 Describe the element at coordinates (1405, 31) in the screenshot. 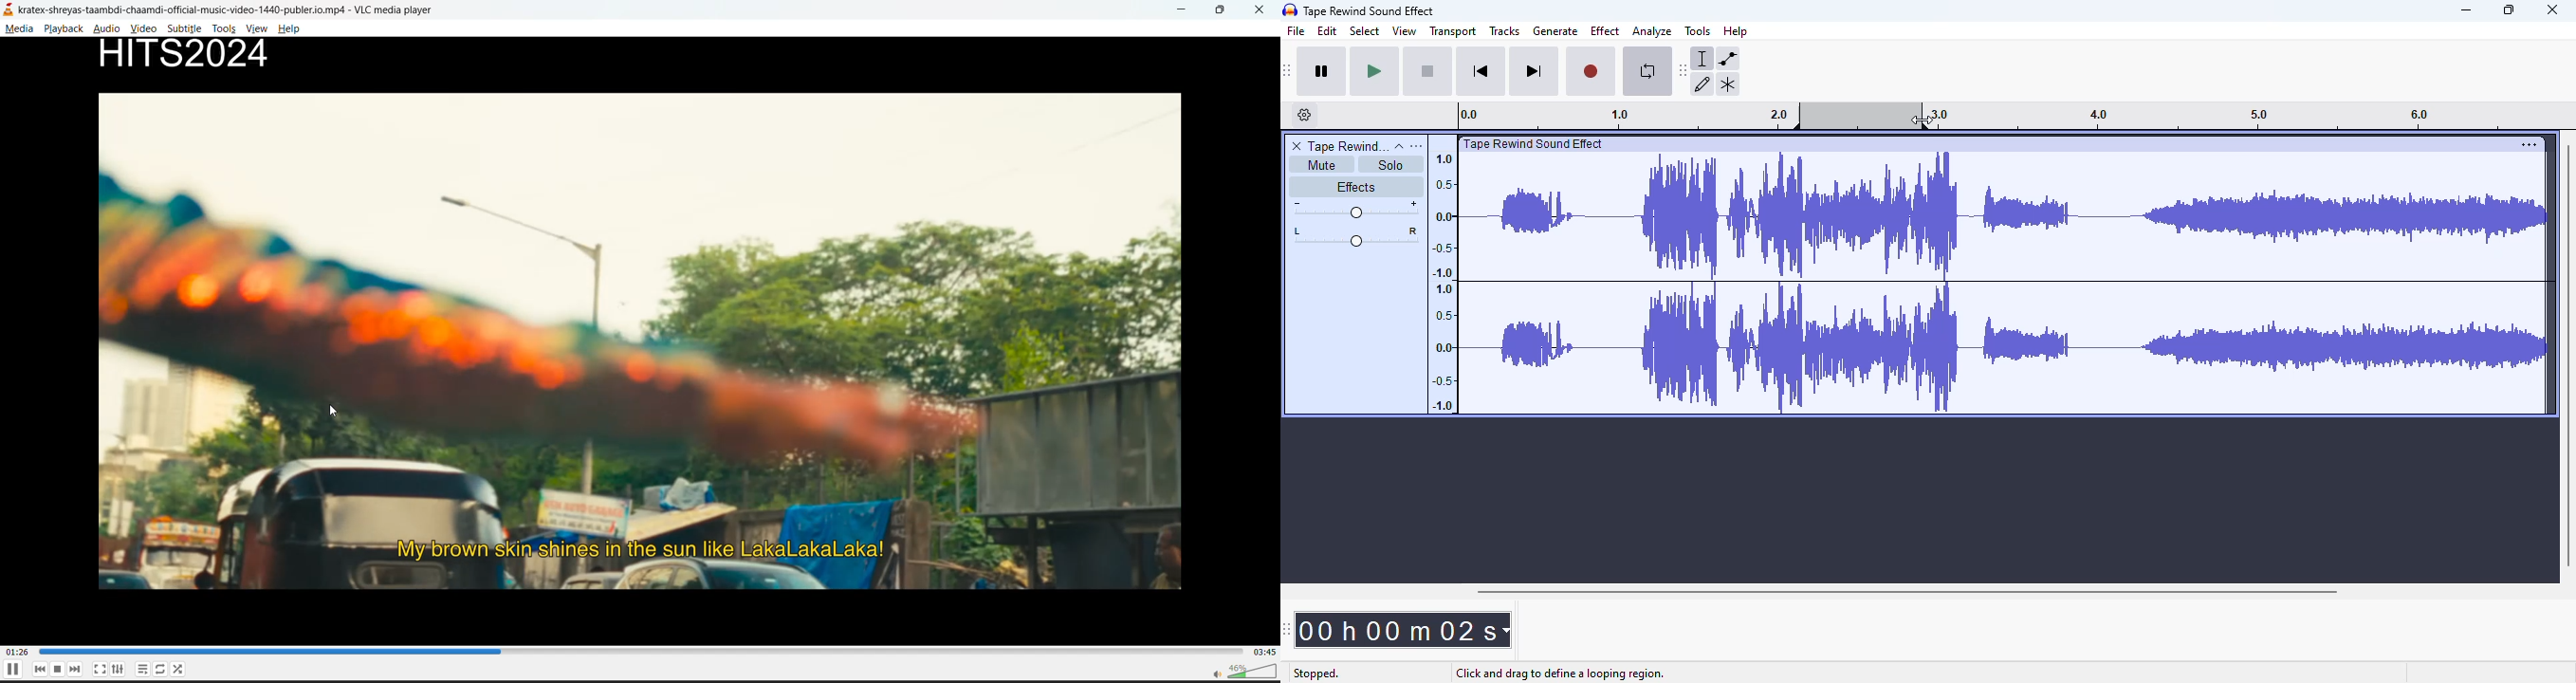

I see `view` at that location.